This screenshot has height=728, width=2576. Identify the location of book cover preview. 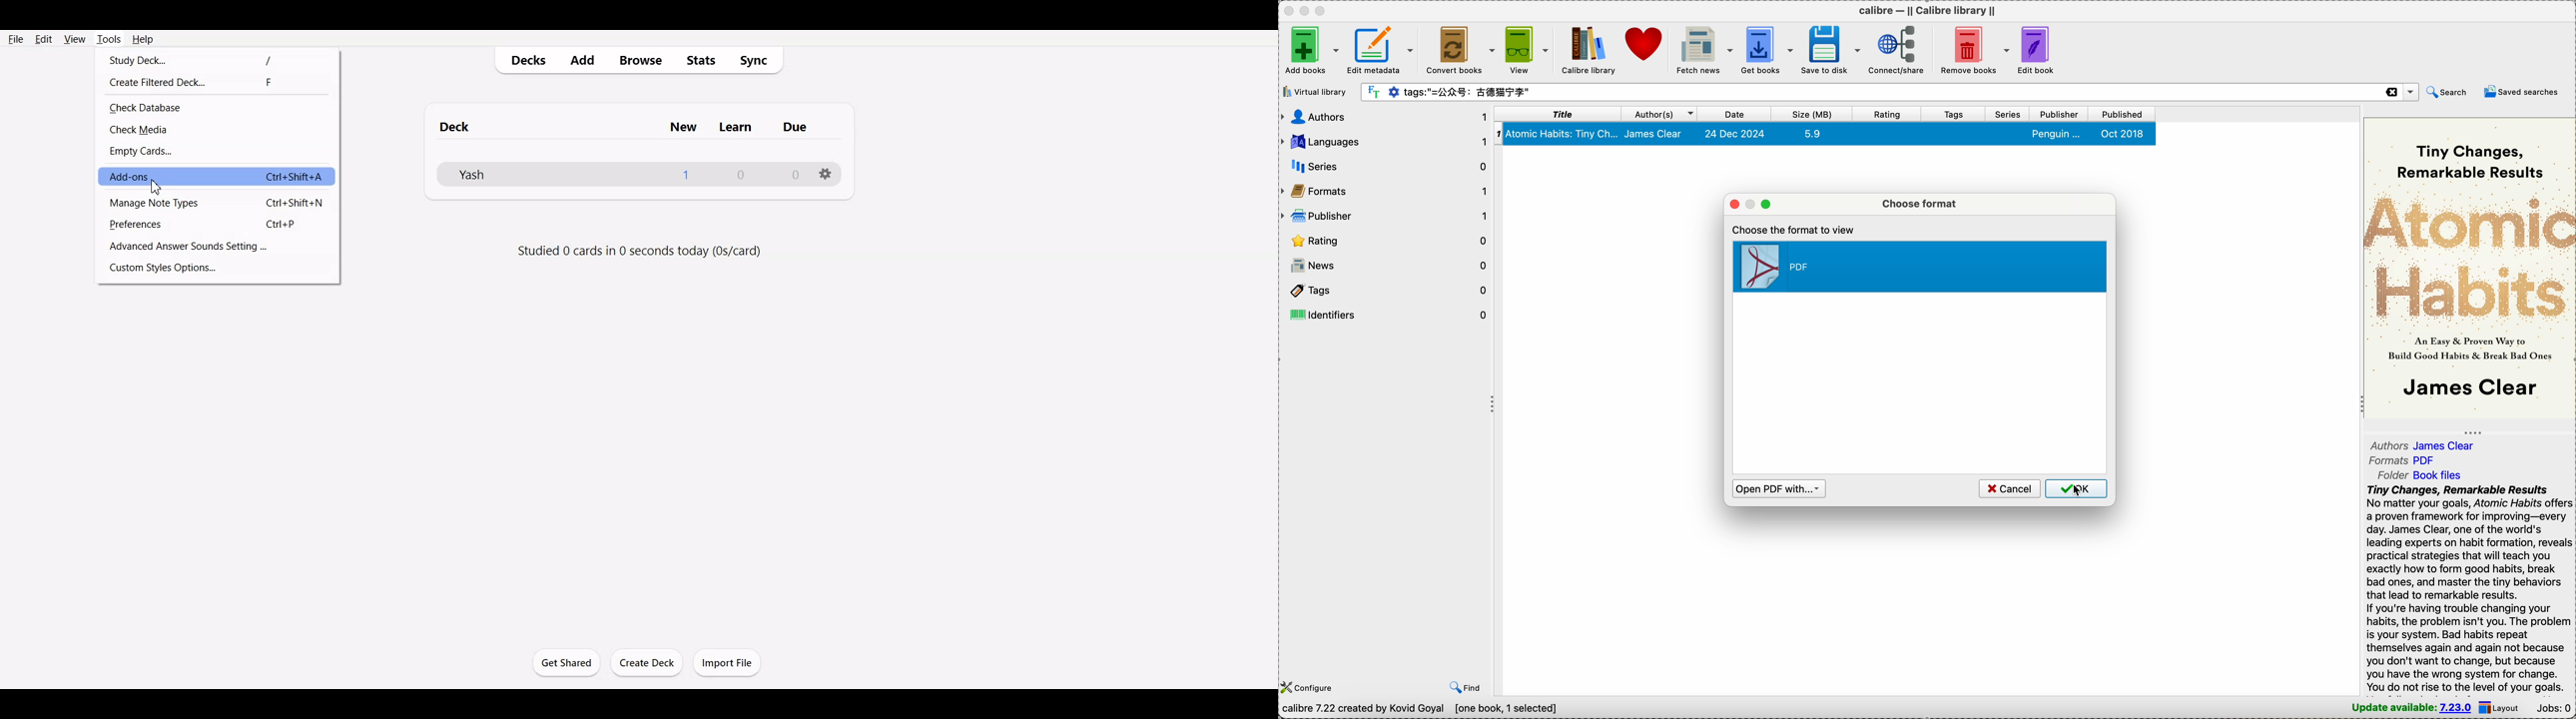
(2470, 269).